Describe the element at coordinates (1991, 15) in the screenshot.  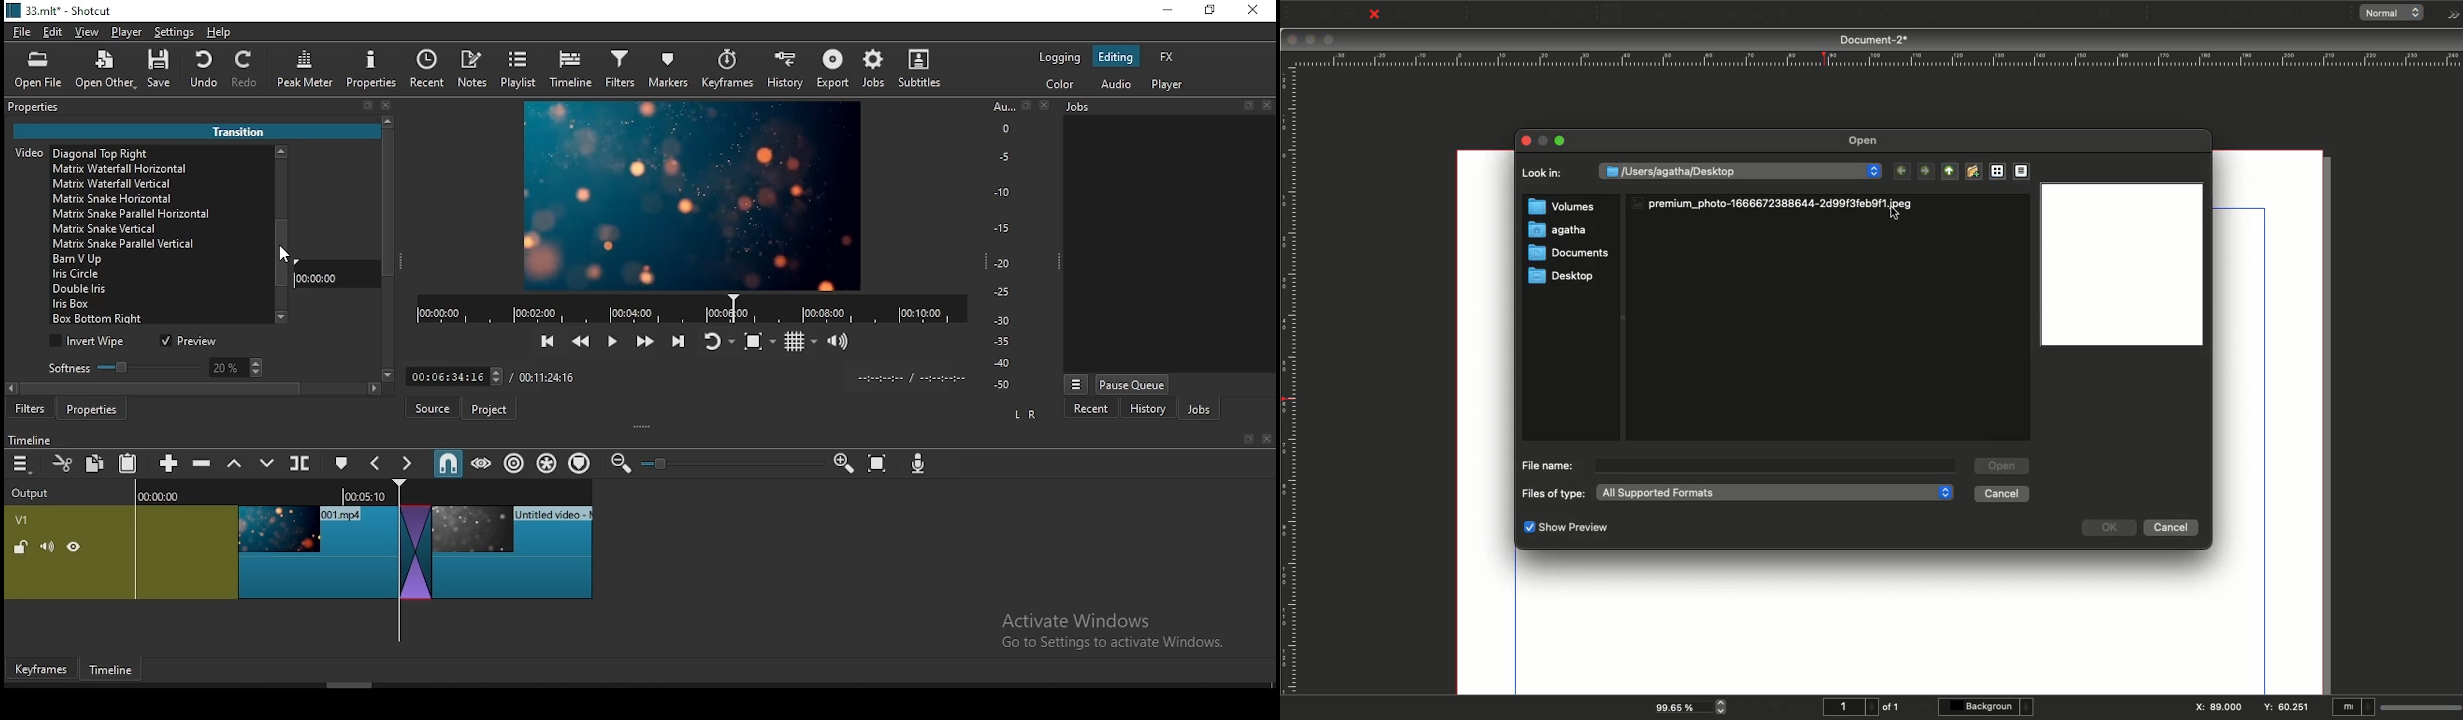
I see `Edit text with story editor` at that location.